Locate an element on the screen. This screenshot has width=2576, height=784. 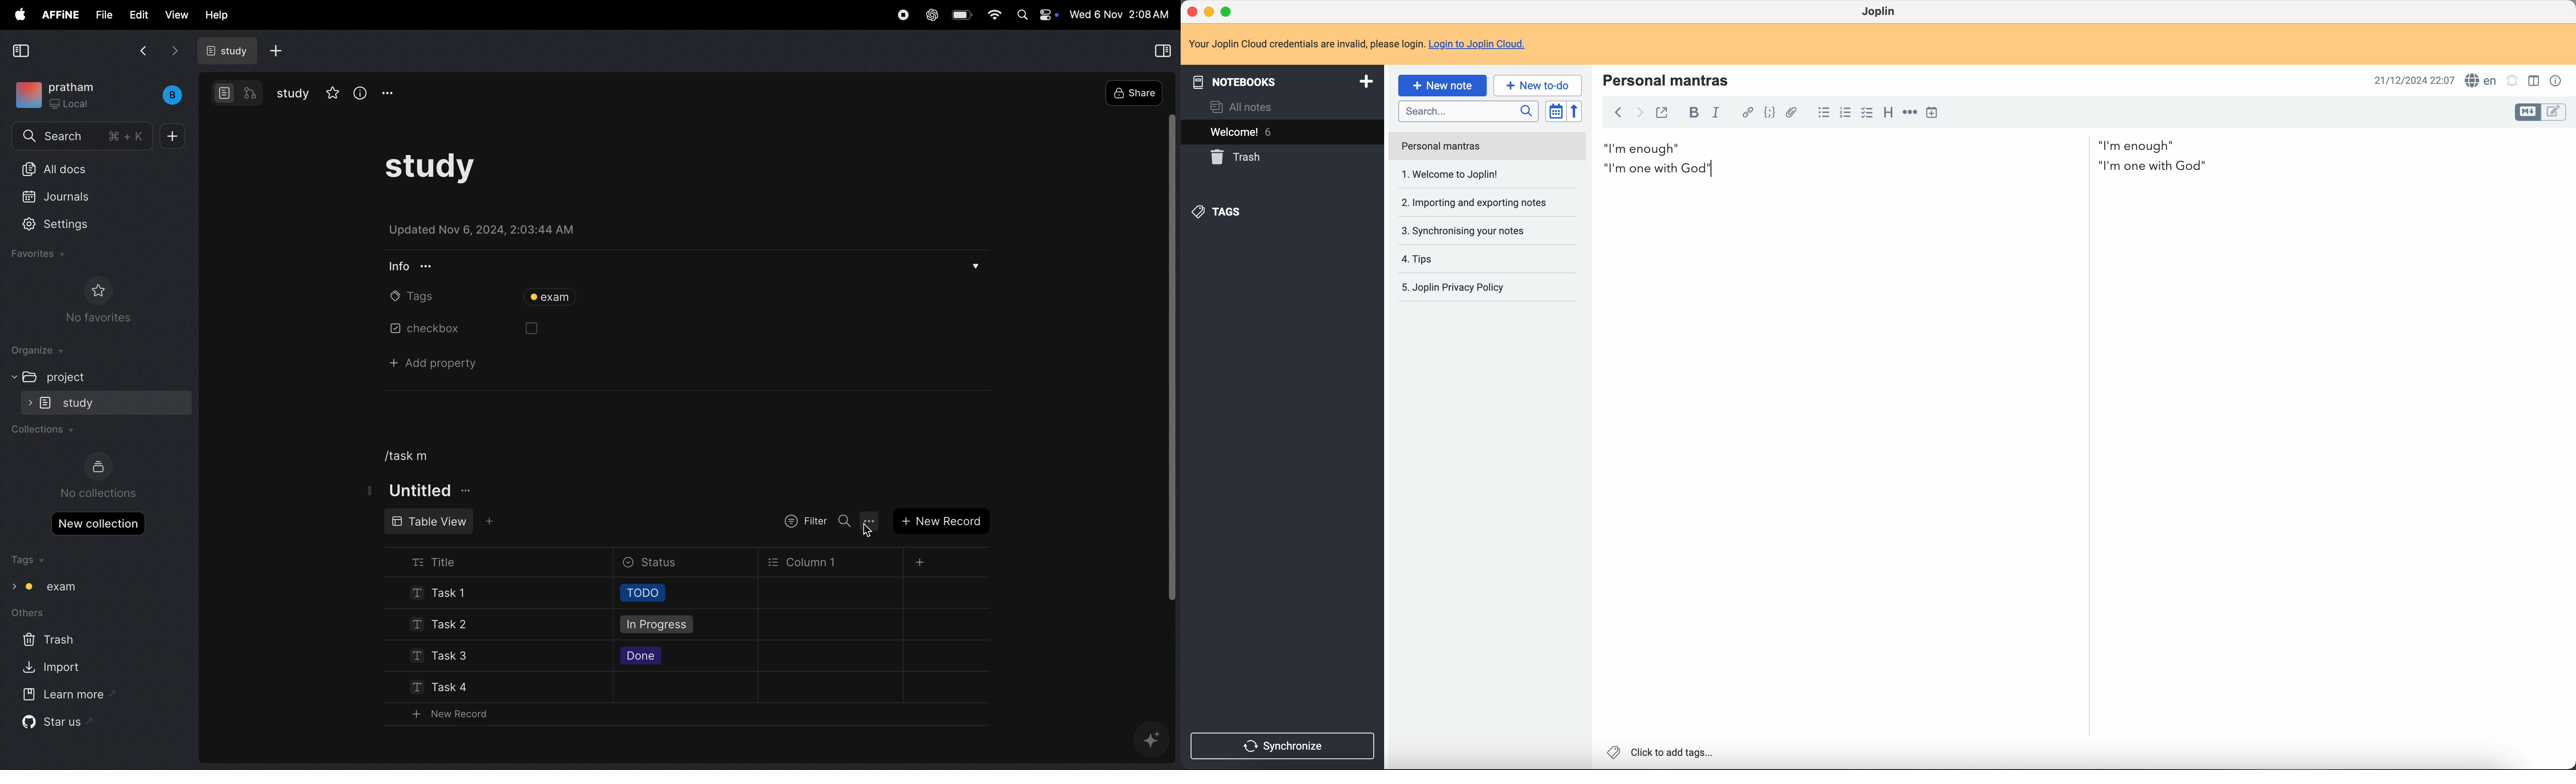
spell checker is located at coordinates (2482, 80).